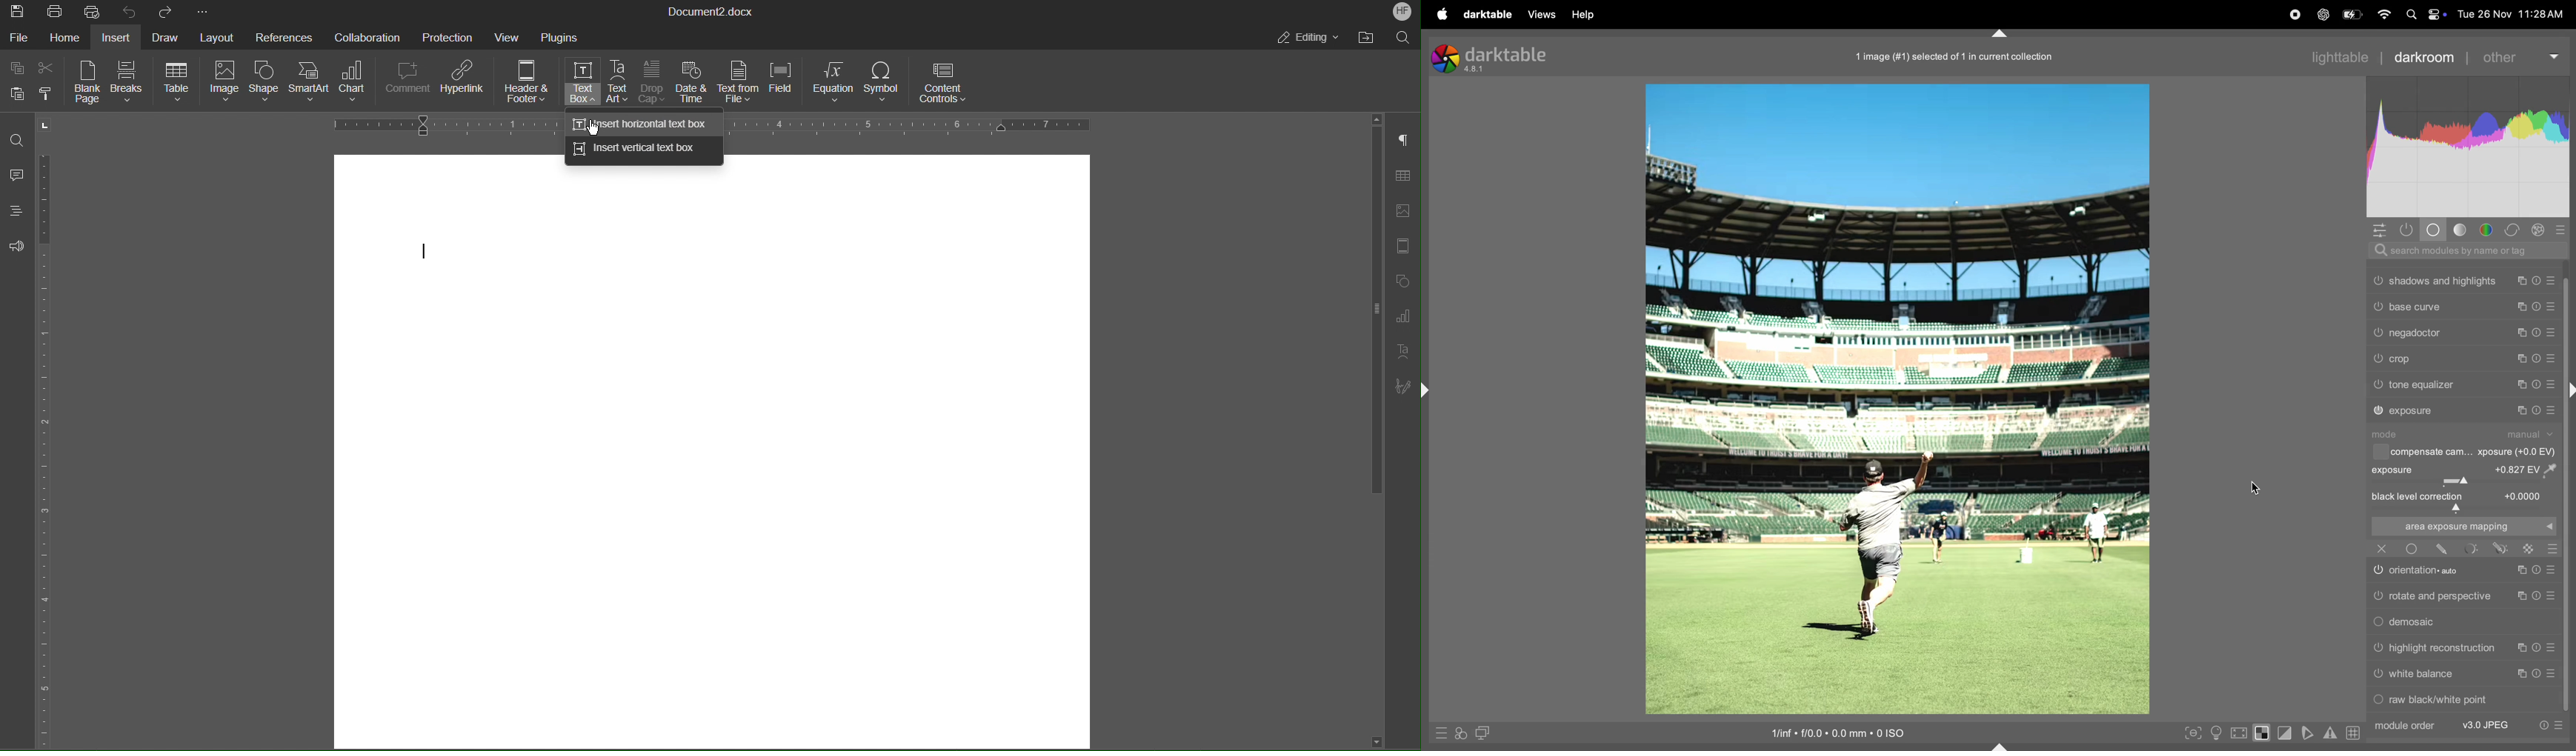 The image size is (2576, 756). I want to click on   jpeg, so click(2487, 725).